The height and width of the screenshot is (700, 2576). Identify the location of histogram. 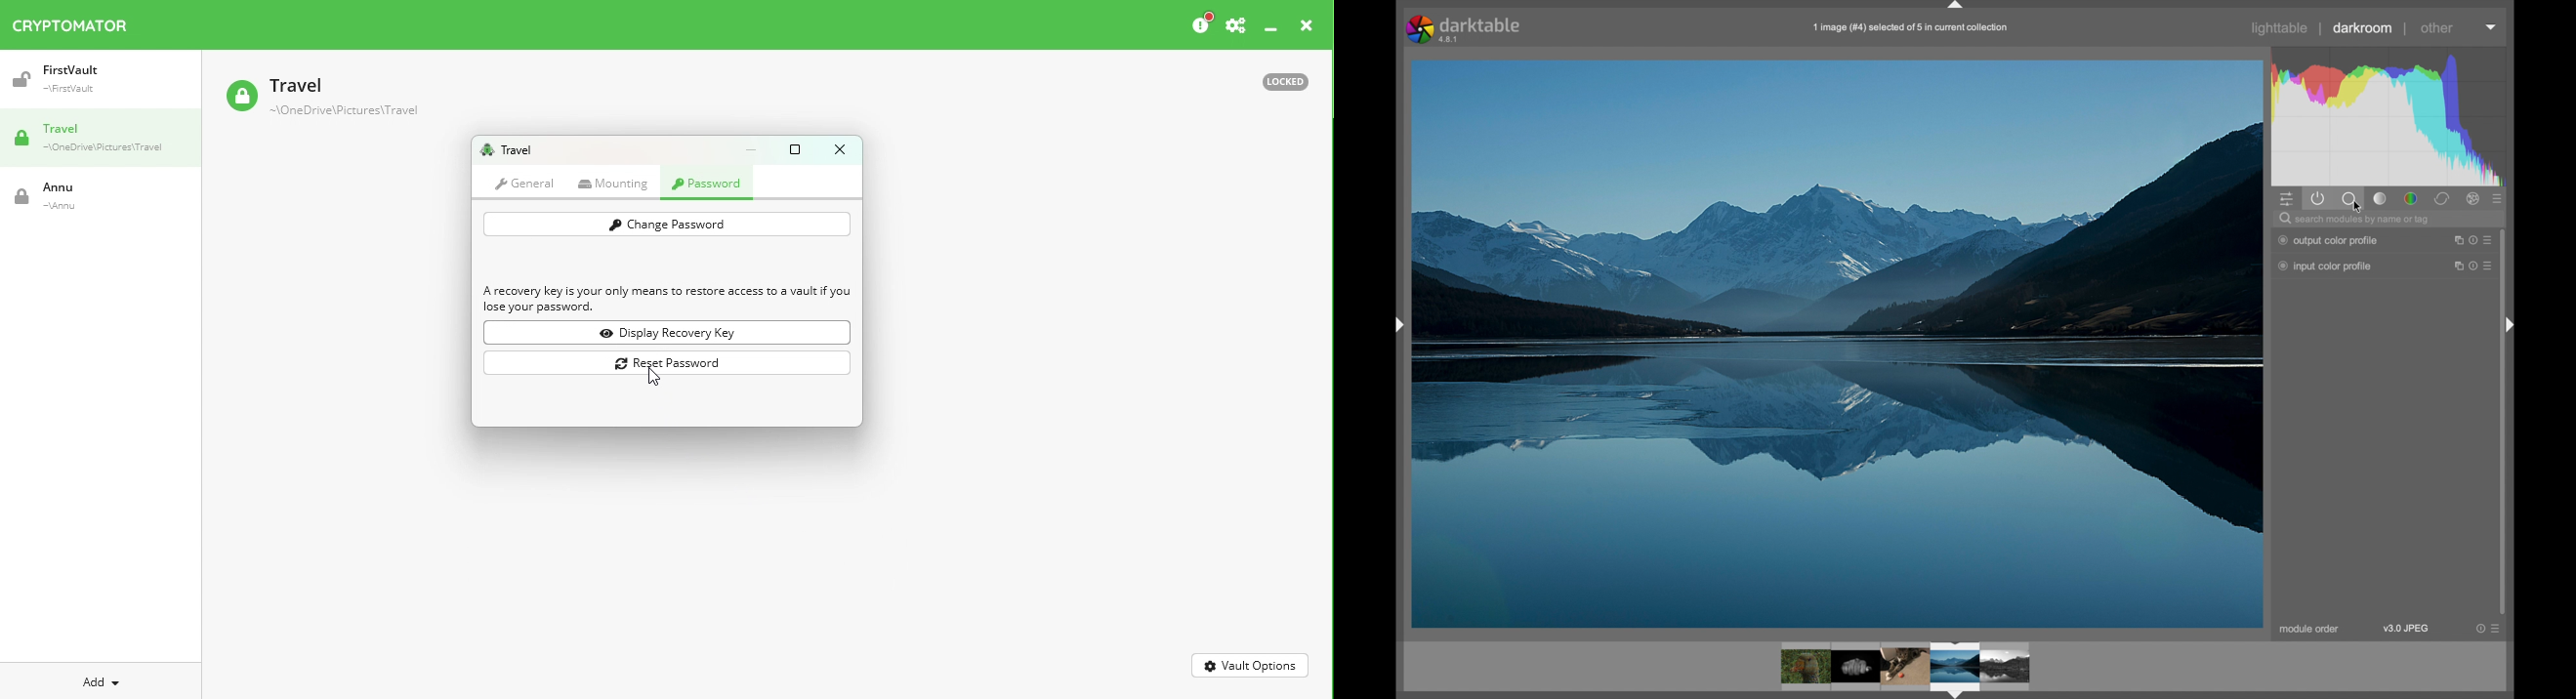
(2388, 115).